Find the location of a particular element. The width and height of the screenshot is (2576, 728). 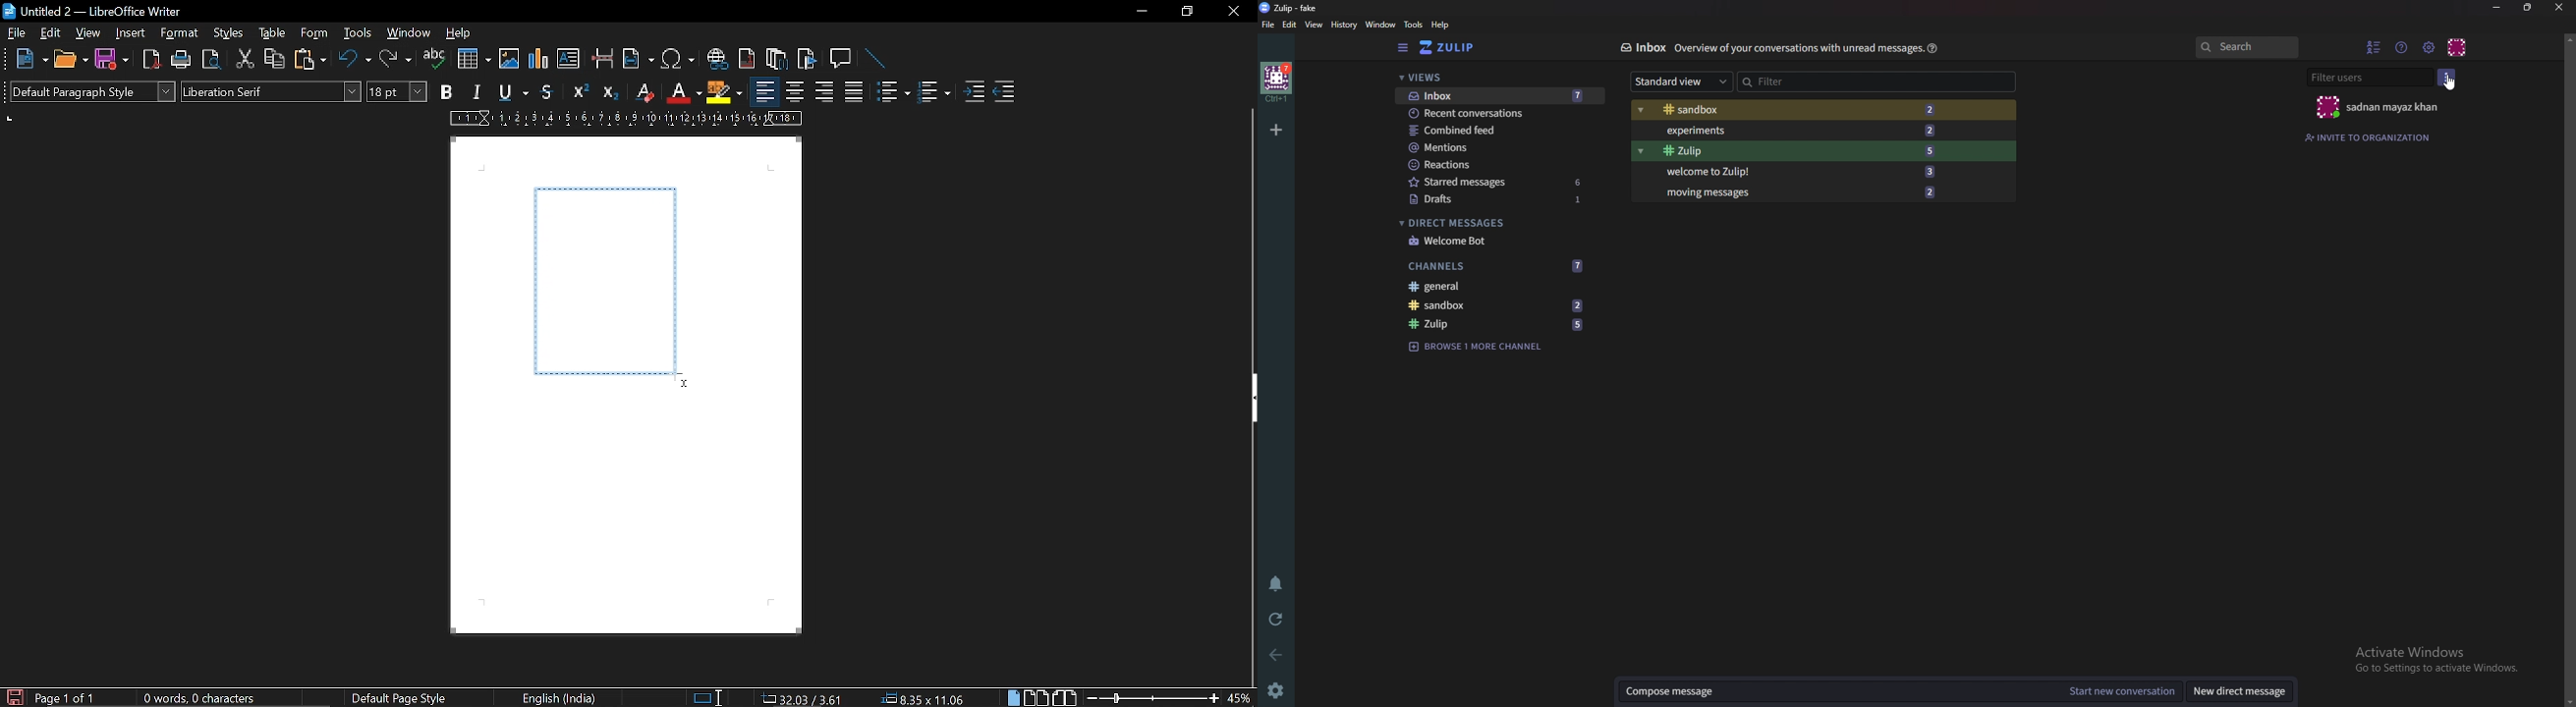

multiple page view is located at coordinates (1036, 698).